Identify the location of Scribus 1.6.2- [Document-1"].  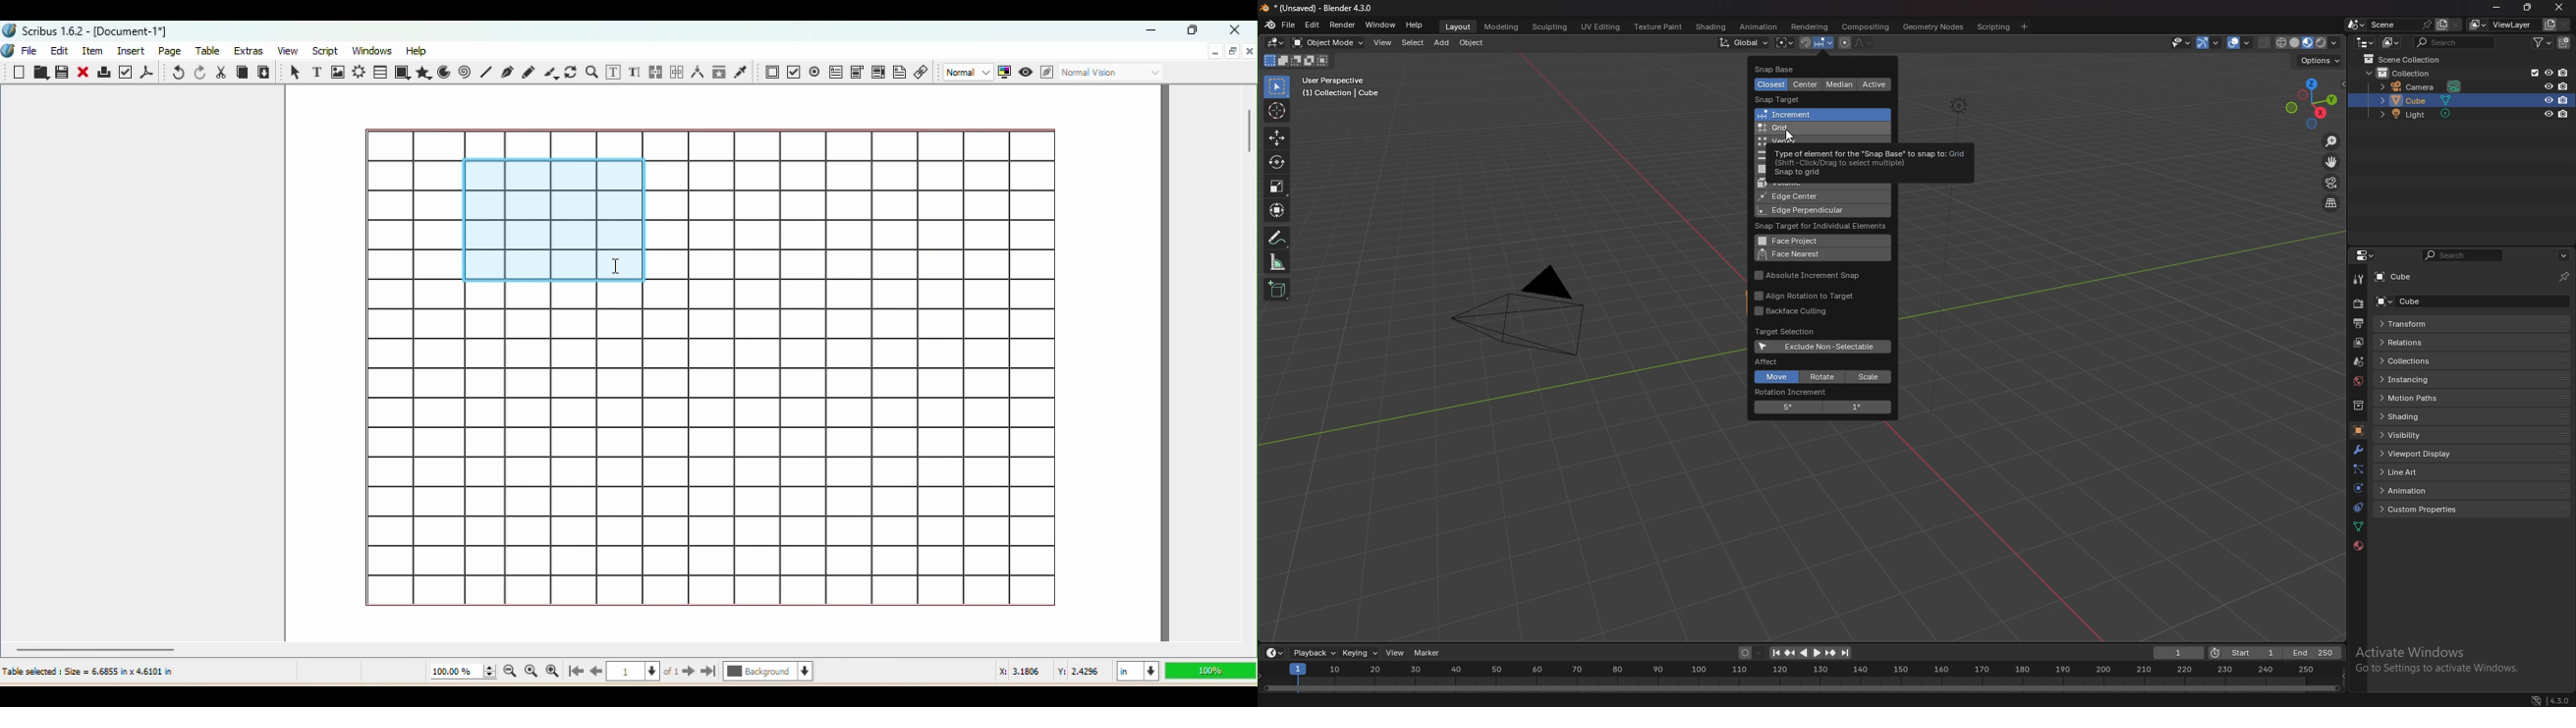
(88, 30).